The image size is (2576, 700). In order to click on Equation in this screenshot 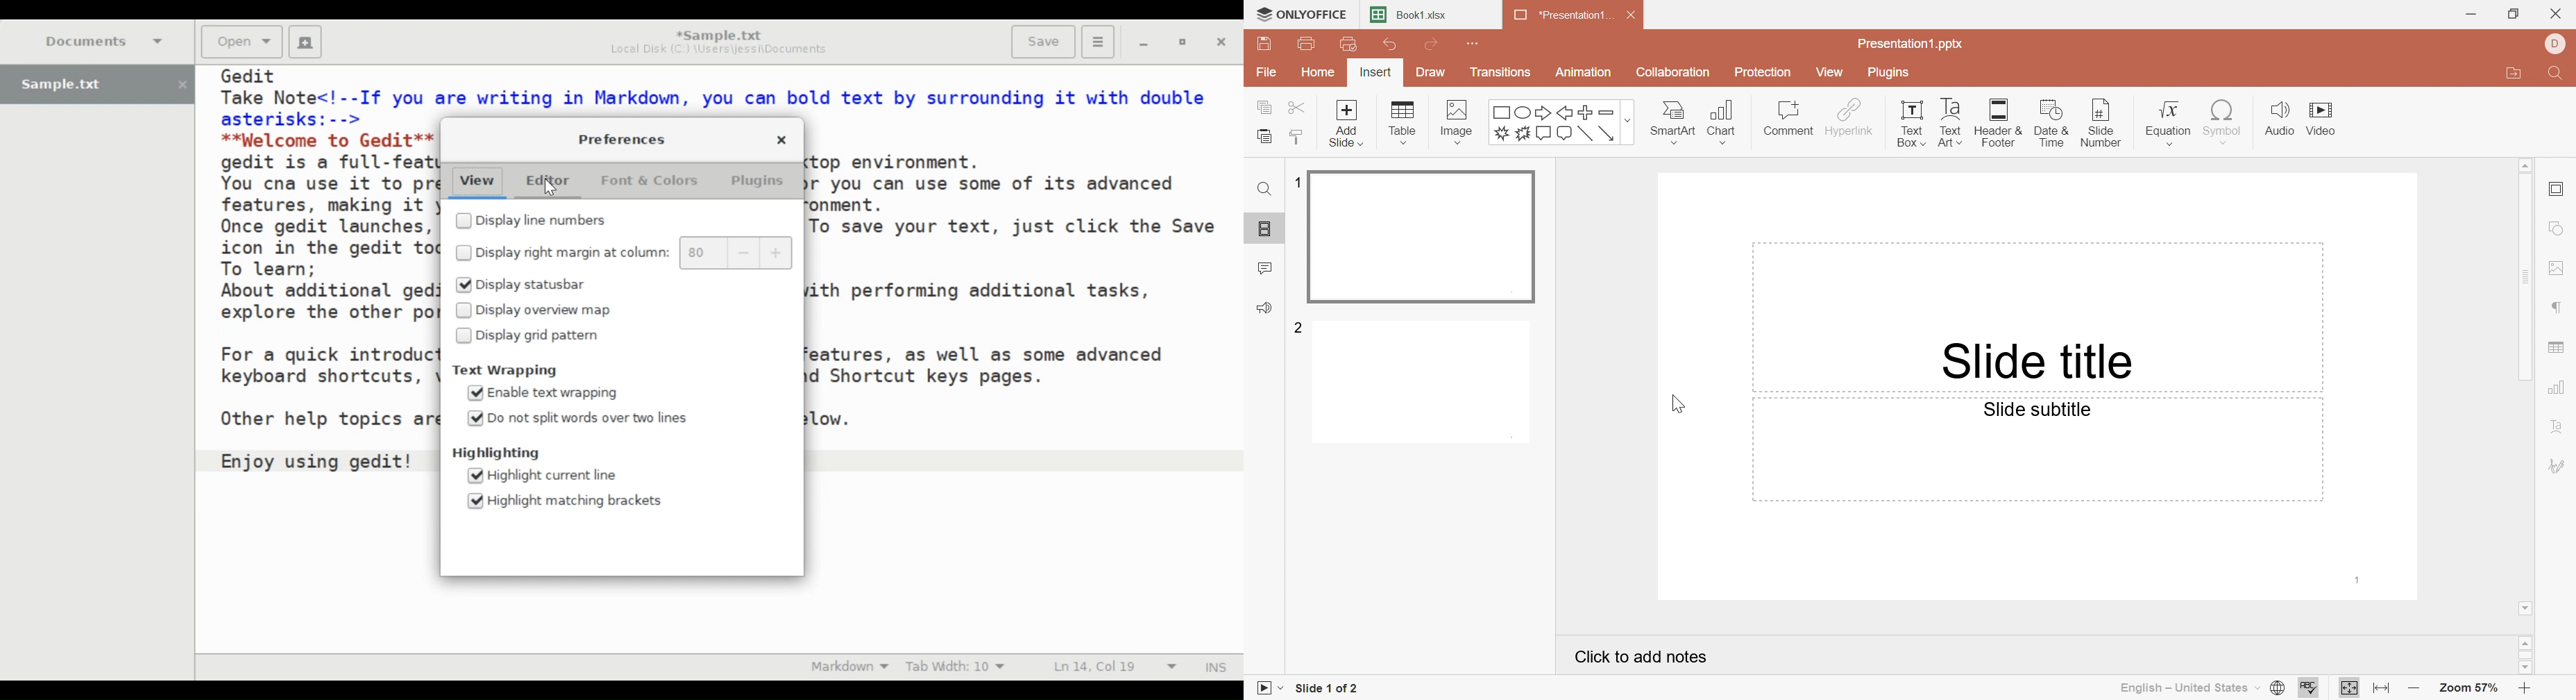, I will do `click(2163, 121)`.